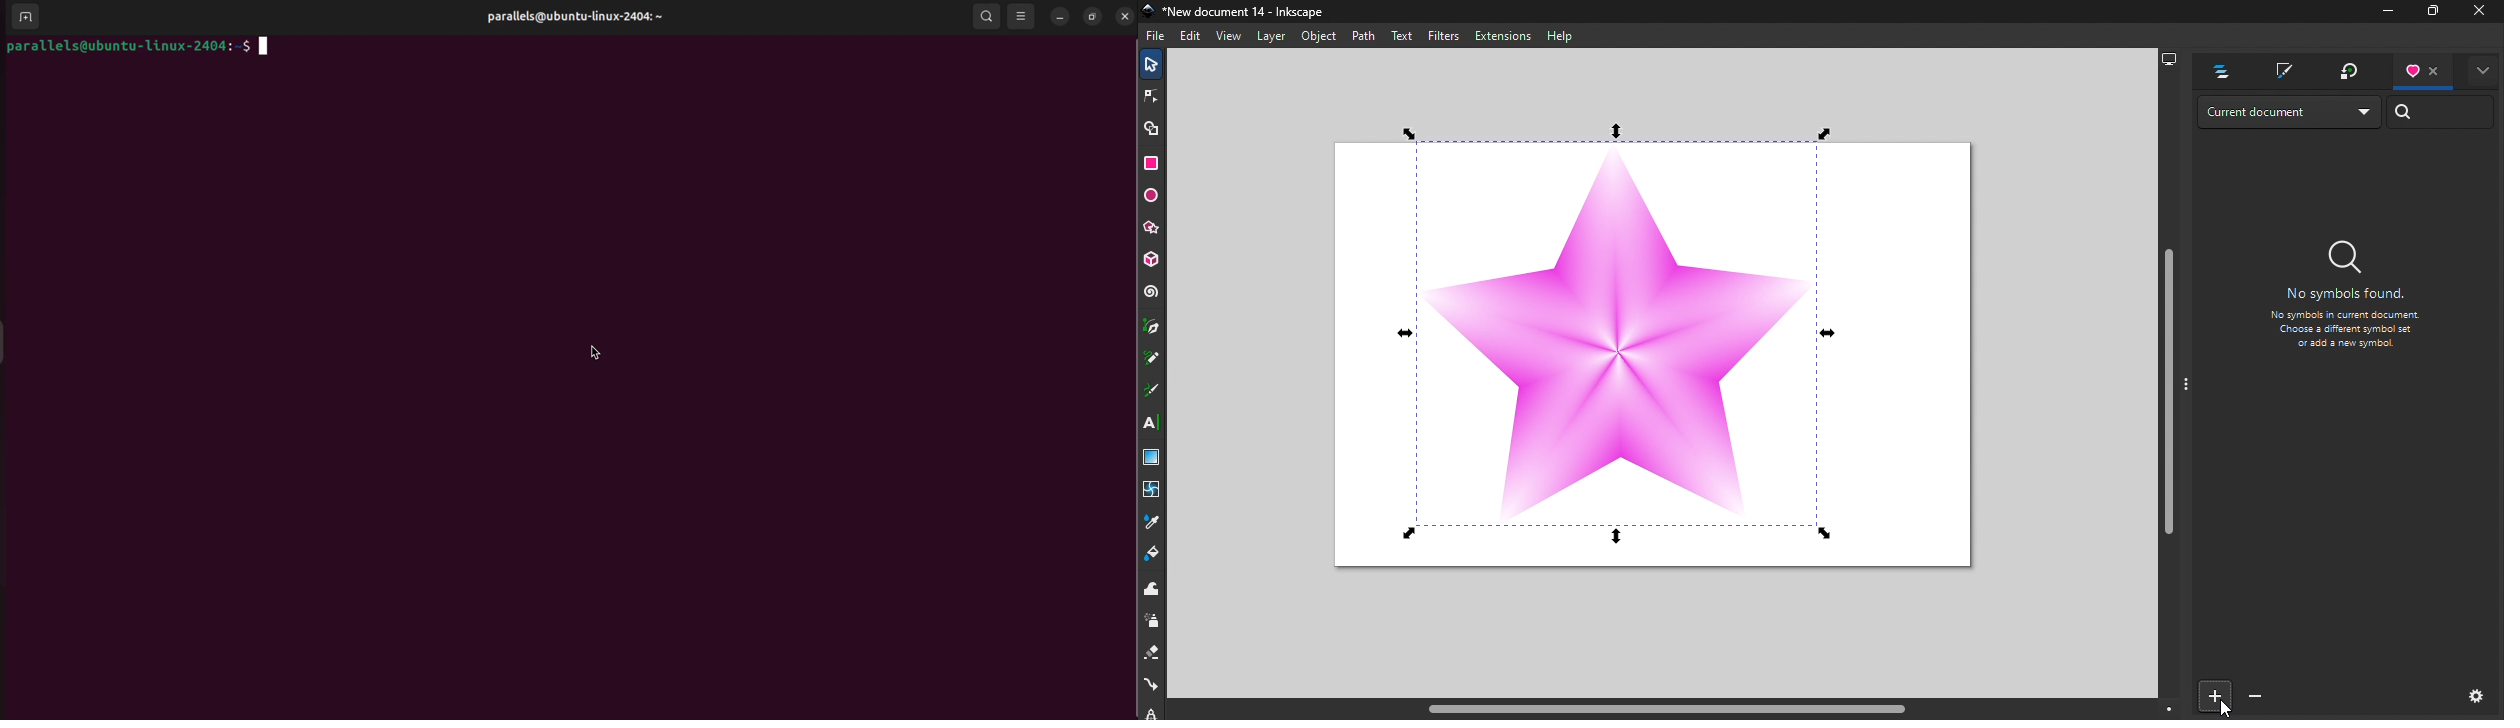  What do you see at coordinates (1272, 35) in the screenshot?
I see `Layer` at bounding box center [1272, 35].